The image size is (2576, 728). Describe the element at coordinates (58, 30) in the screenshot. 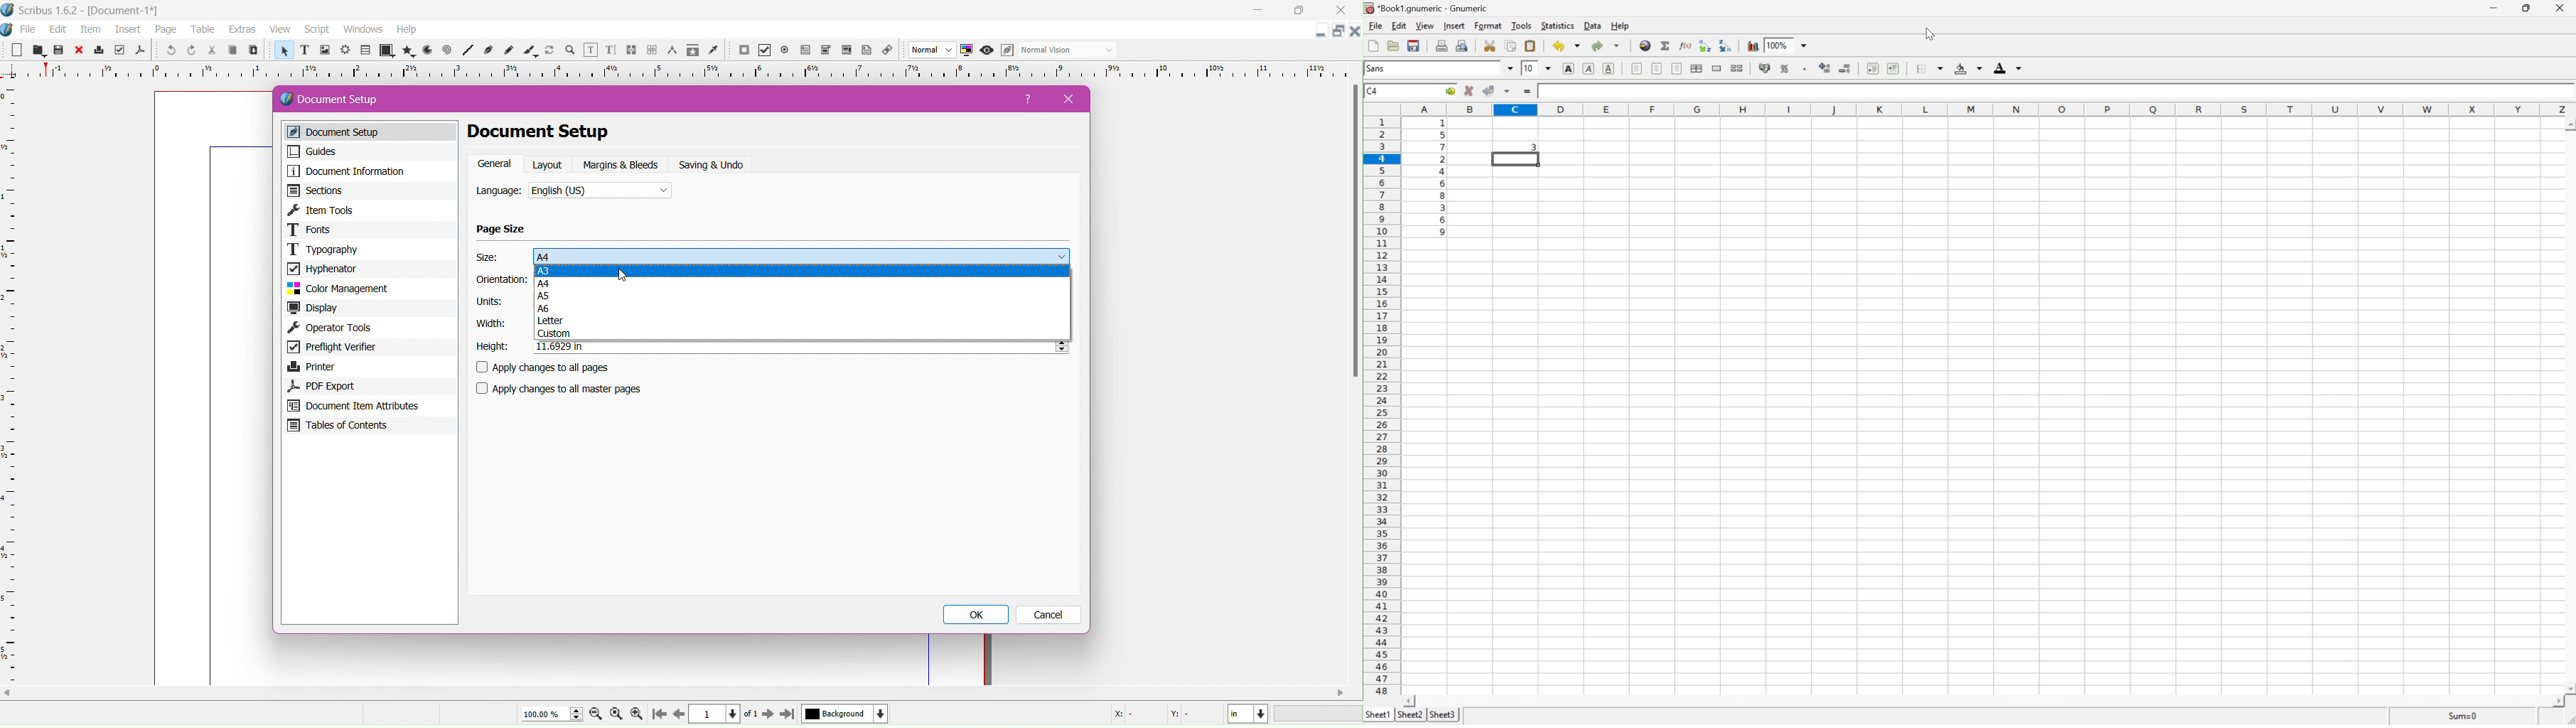

I see `edit menu` at that location.